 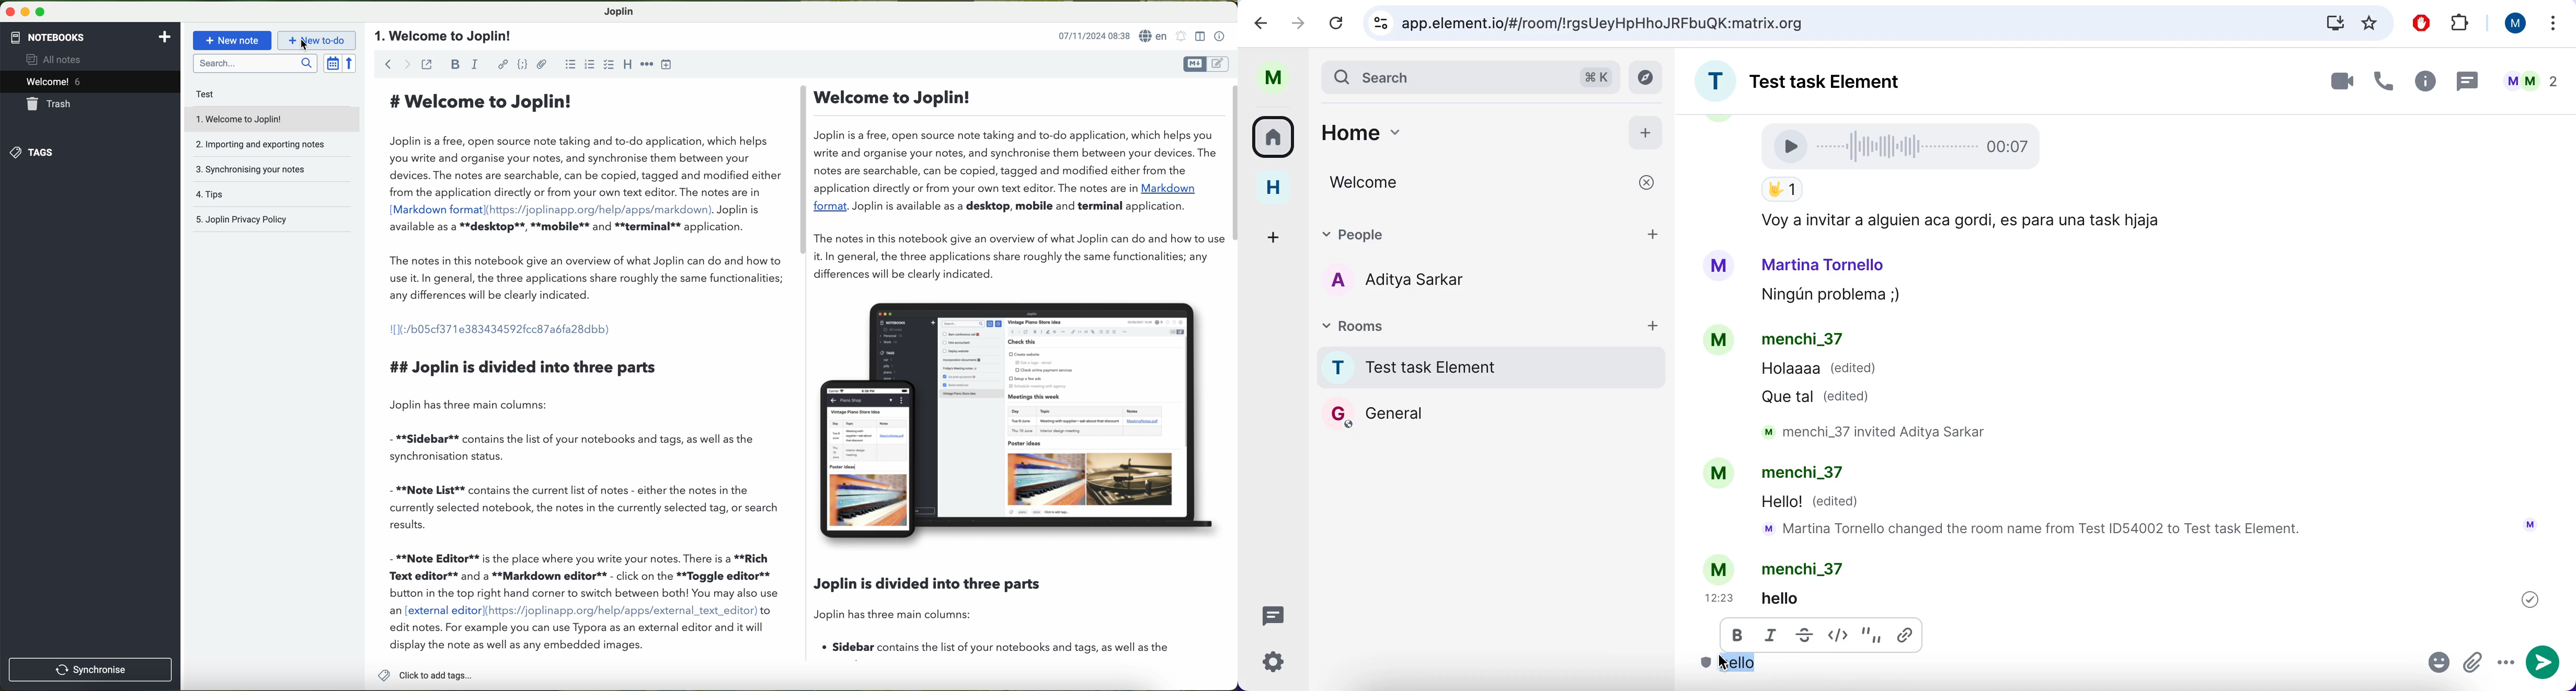 What do you see at coordinates (1207, 64) in the screenshot?
I see `toggle editors` at bounding box center [1207, 64].